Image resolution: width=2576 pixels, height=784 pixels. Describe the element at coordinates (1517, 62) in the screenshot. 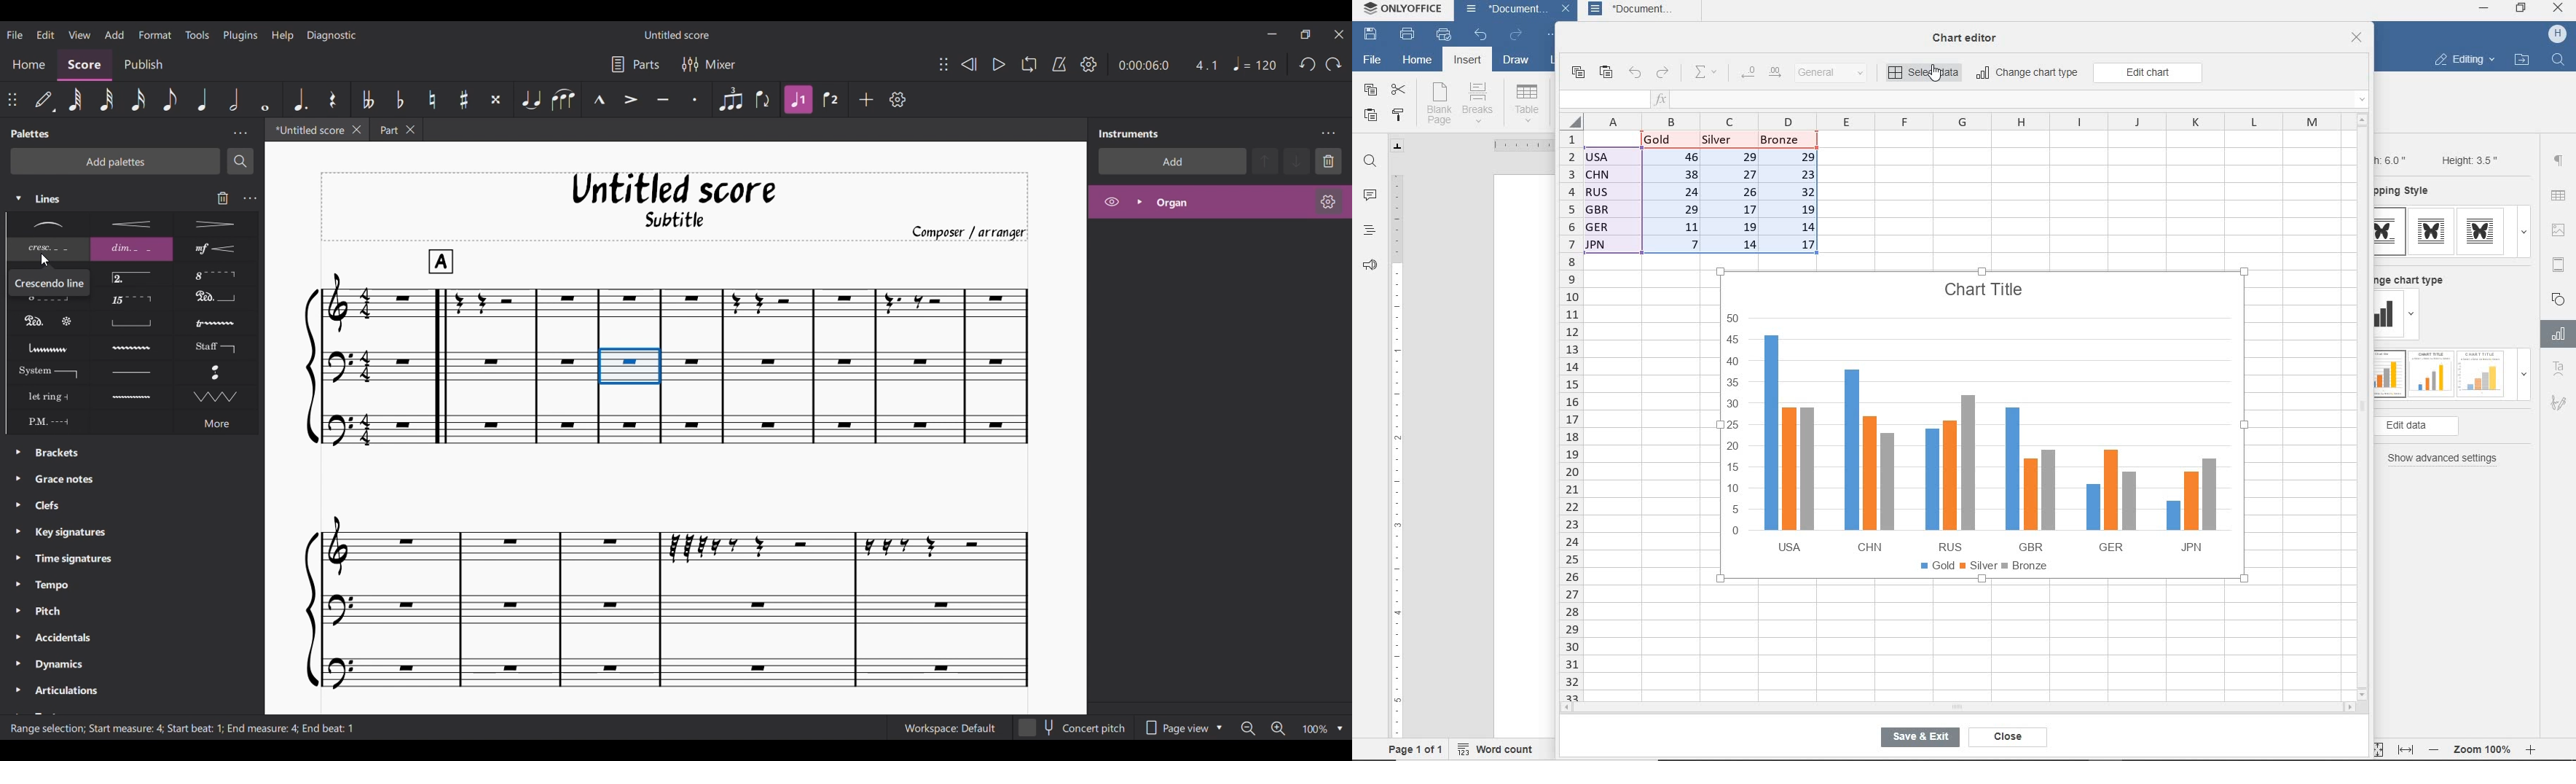

I see `draw` at that location.